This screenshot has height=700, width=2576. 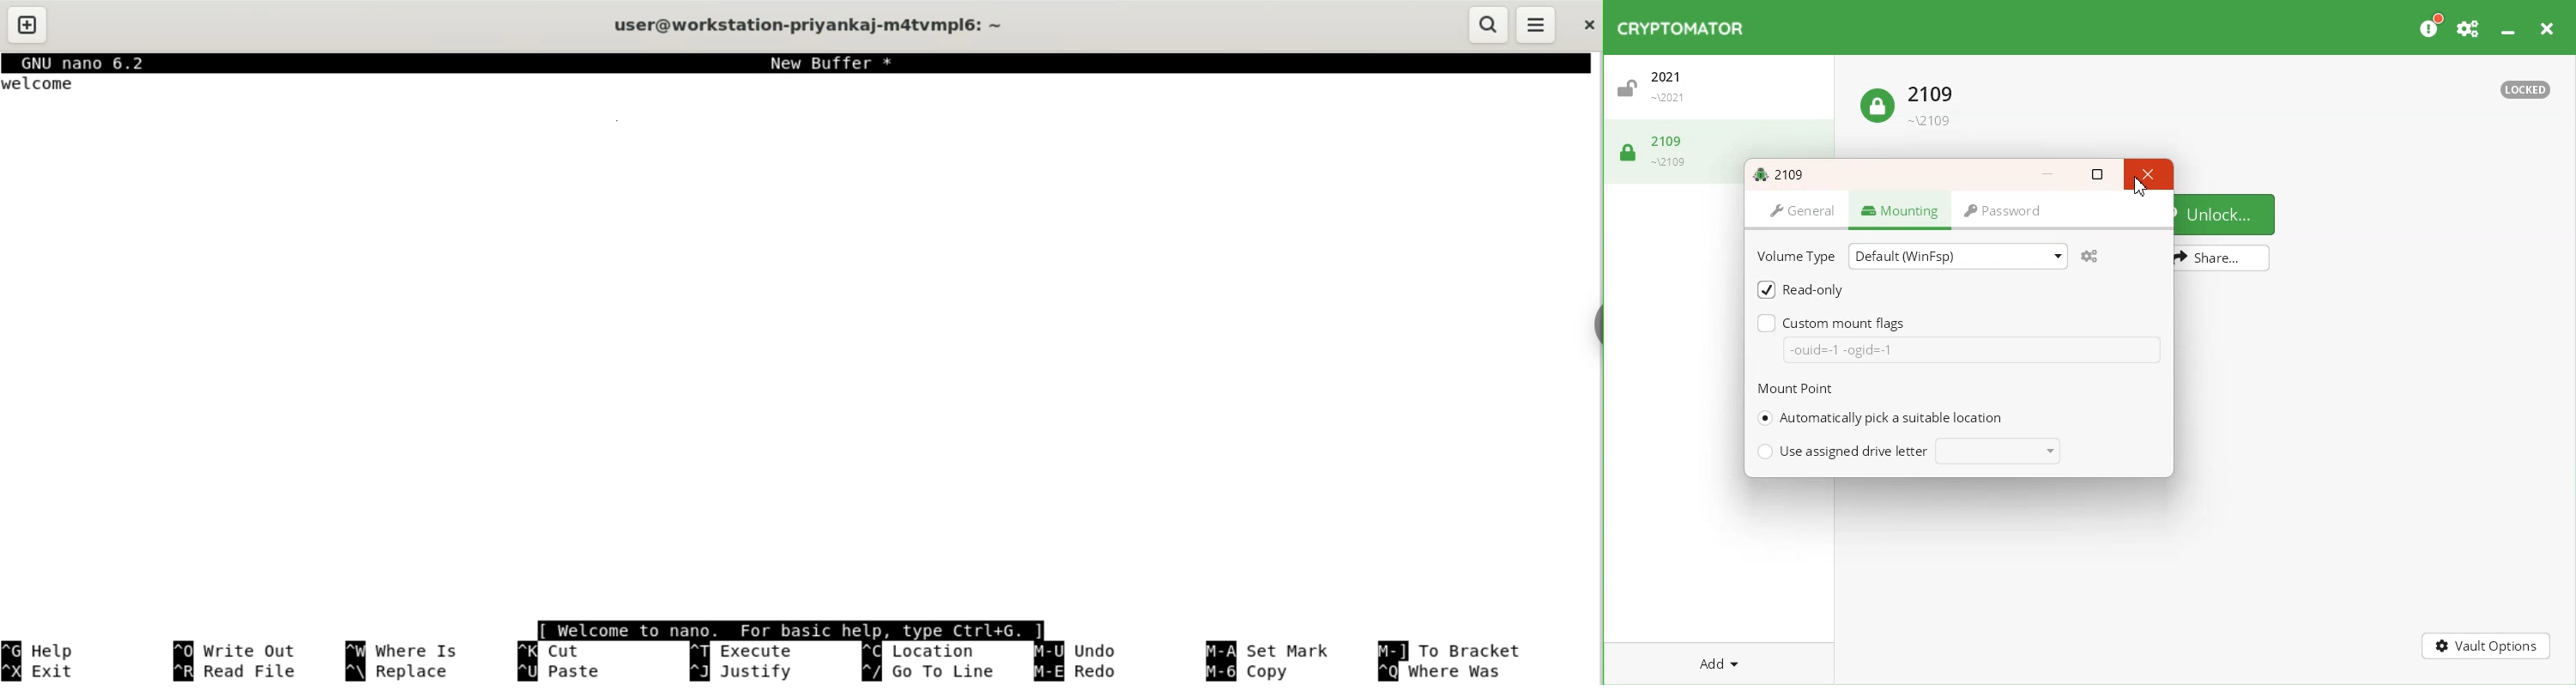 What do you see at coordinates (2139, 189) in the screenshot?
I see `Cursor` at bounding box center [2139, 189].